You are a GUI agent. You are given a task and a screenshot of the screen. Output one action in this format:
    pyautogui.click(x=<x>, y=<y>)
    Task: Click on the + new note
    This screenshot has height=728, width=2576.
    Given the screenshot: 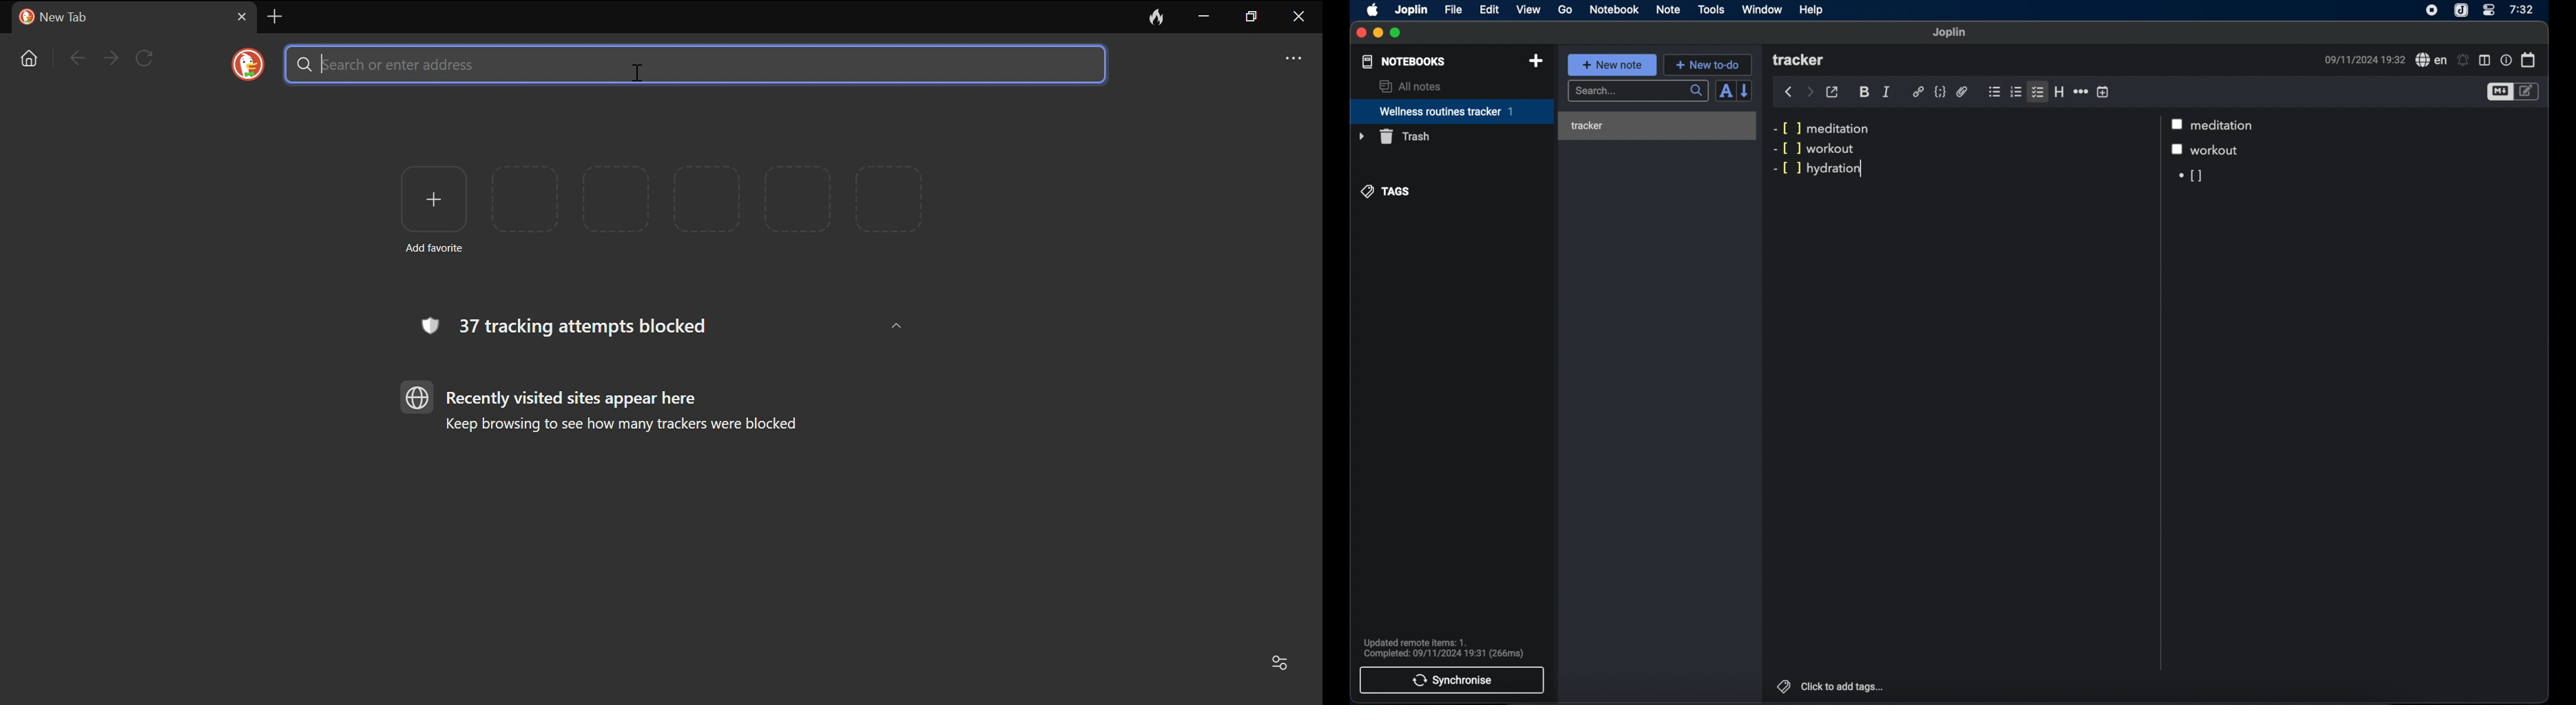 What is the action you would take?
    pyautogui.click(x=1612, y=65)
    